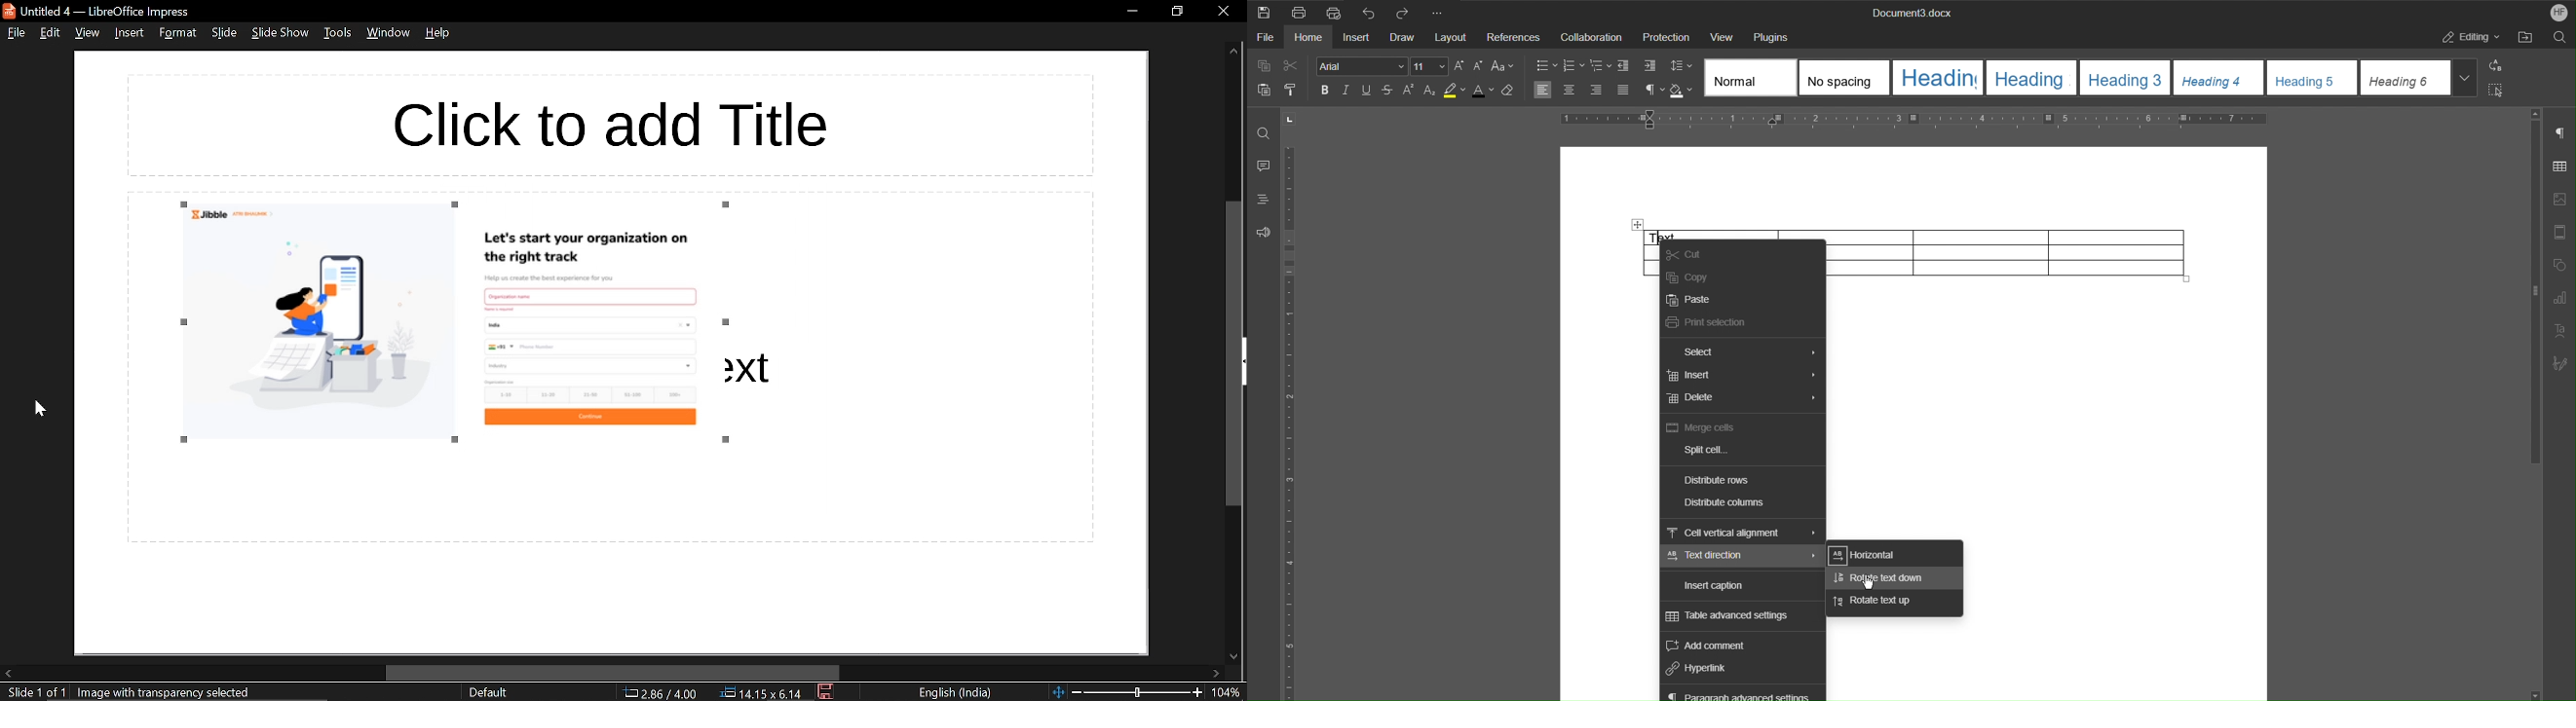  What do you see at coordinates (1368, 11) in the screenshot?
I see `Undo` at bounding box center [1368, 11].